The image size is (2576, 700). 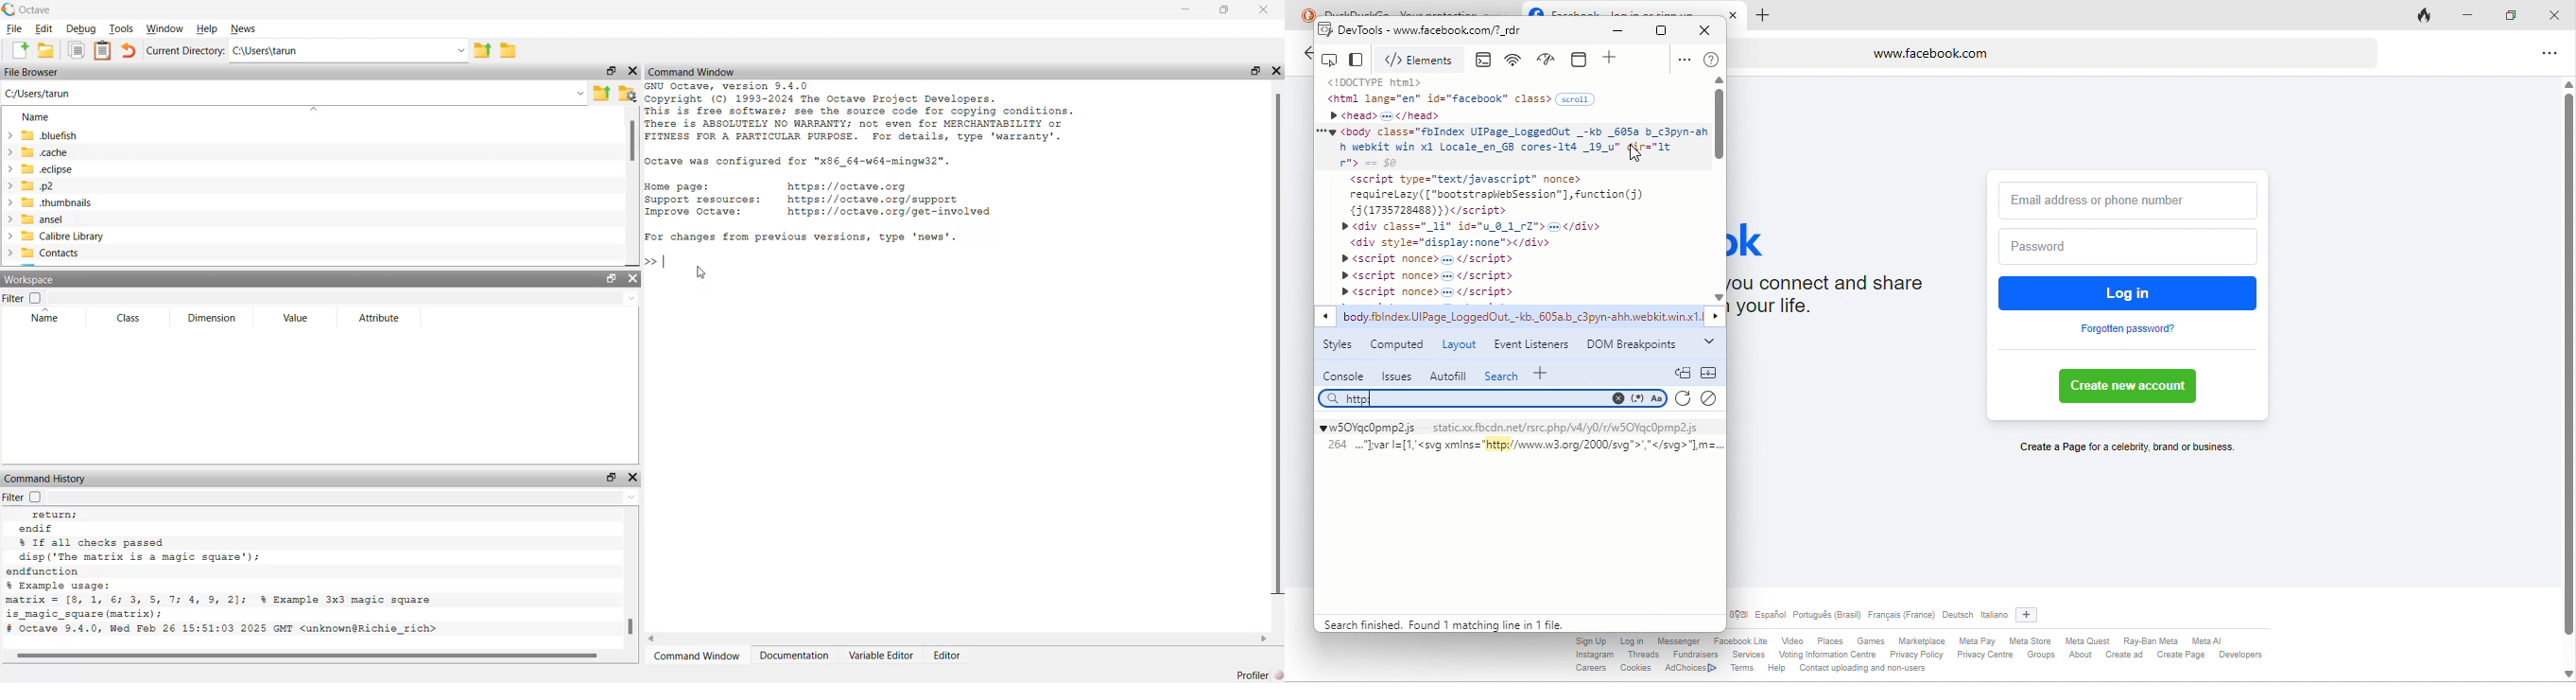 What do you see at coordinates (1277, 71) in the screenshot?
I see `close` at bounding box center [1277, 71].